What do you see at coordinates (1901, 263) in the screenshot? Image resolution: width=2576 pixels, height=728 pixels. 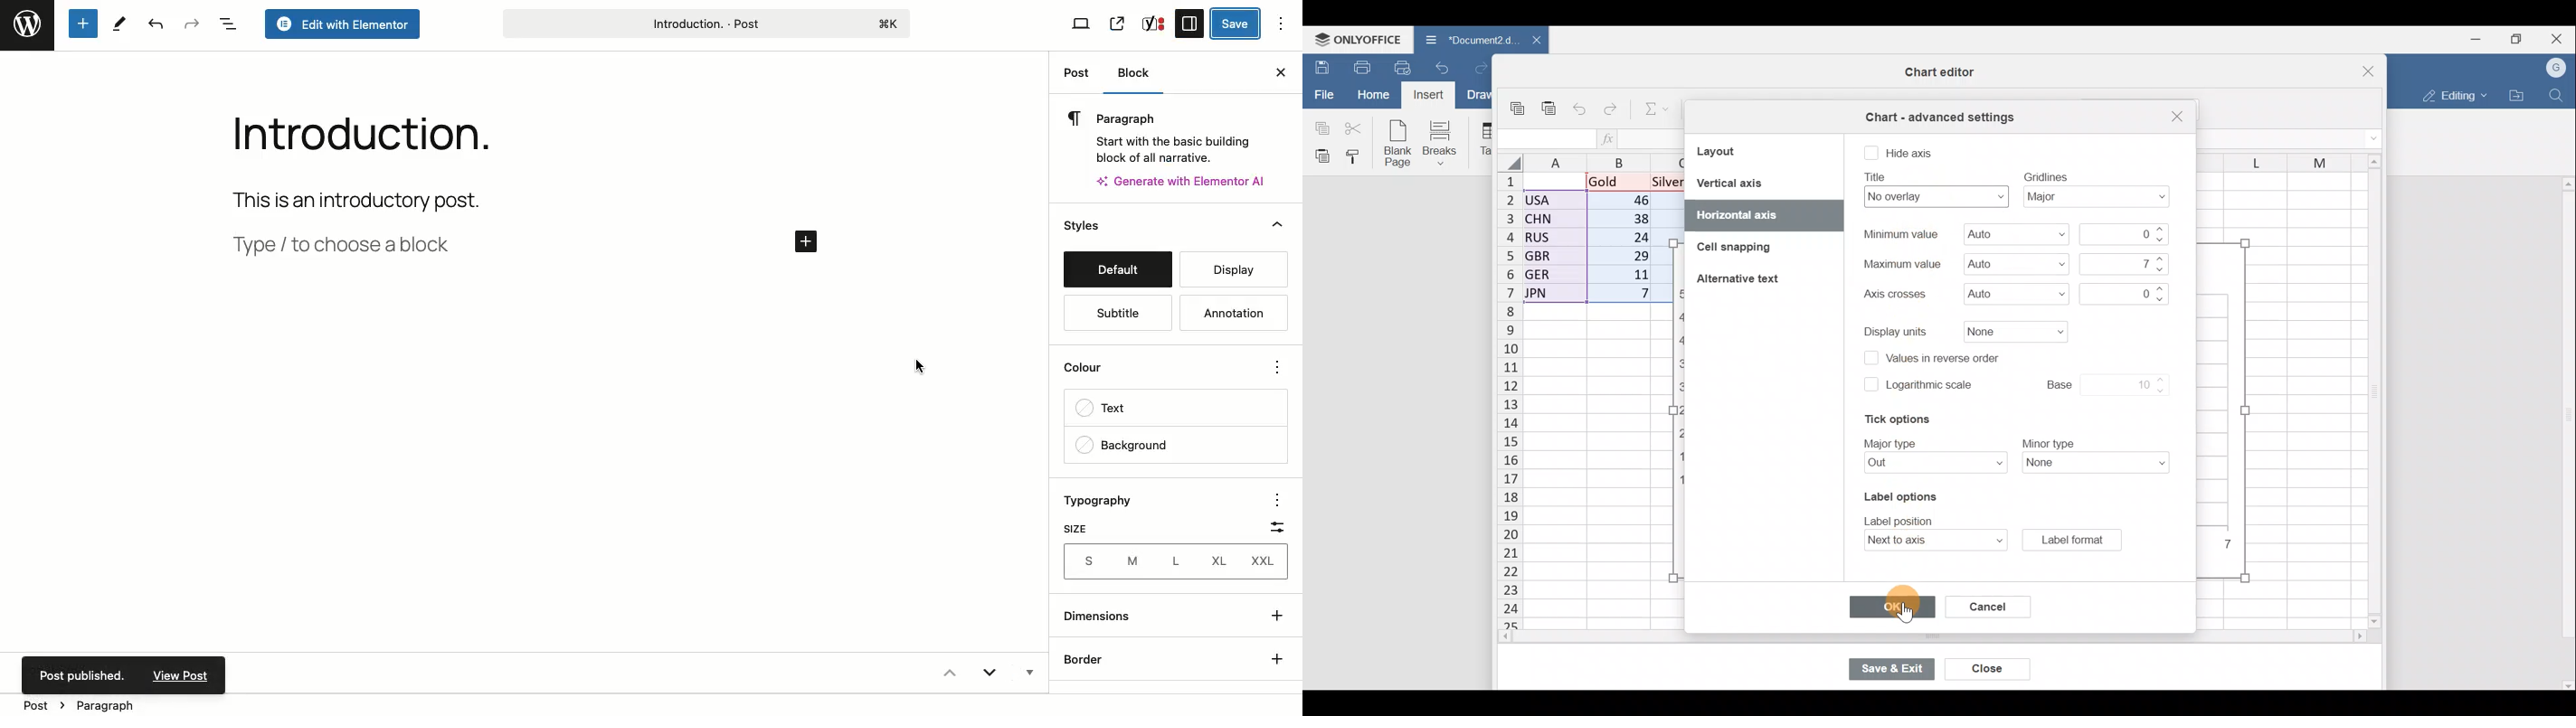 I see `text` at bounding box center [1901, 263].